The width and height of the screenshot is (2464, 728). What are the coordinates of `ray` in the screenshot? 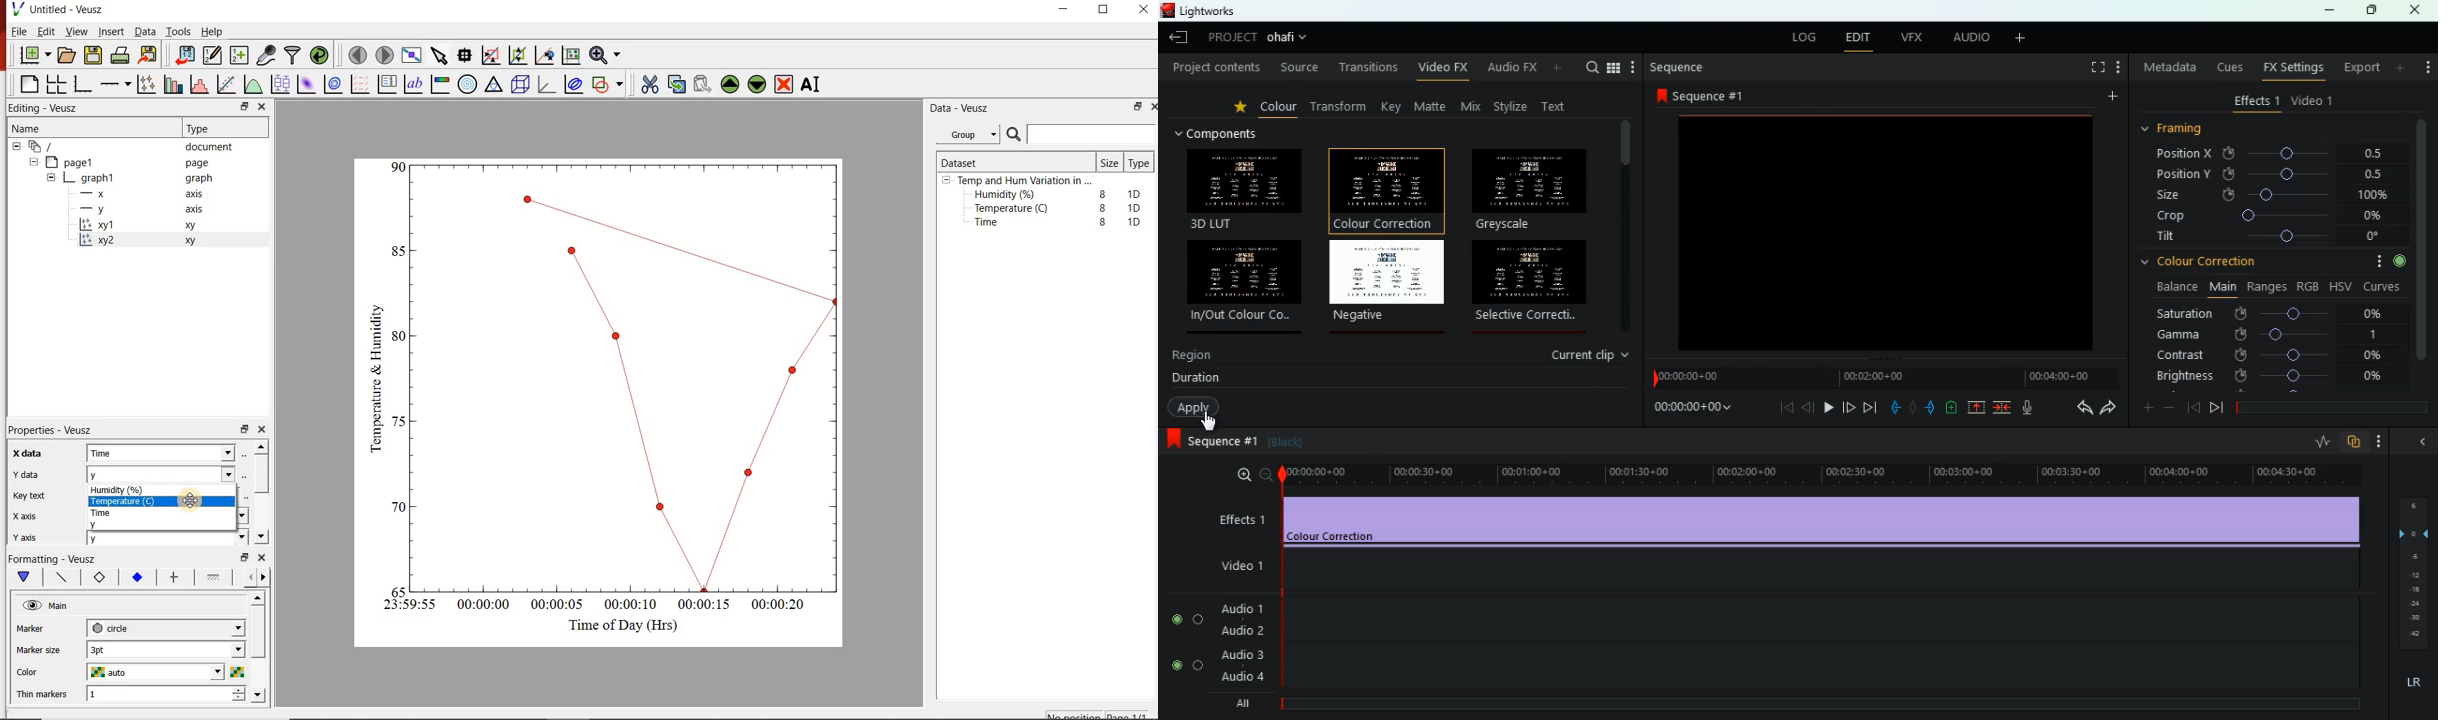 It's located at (2320, 441).